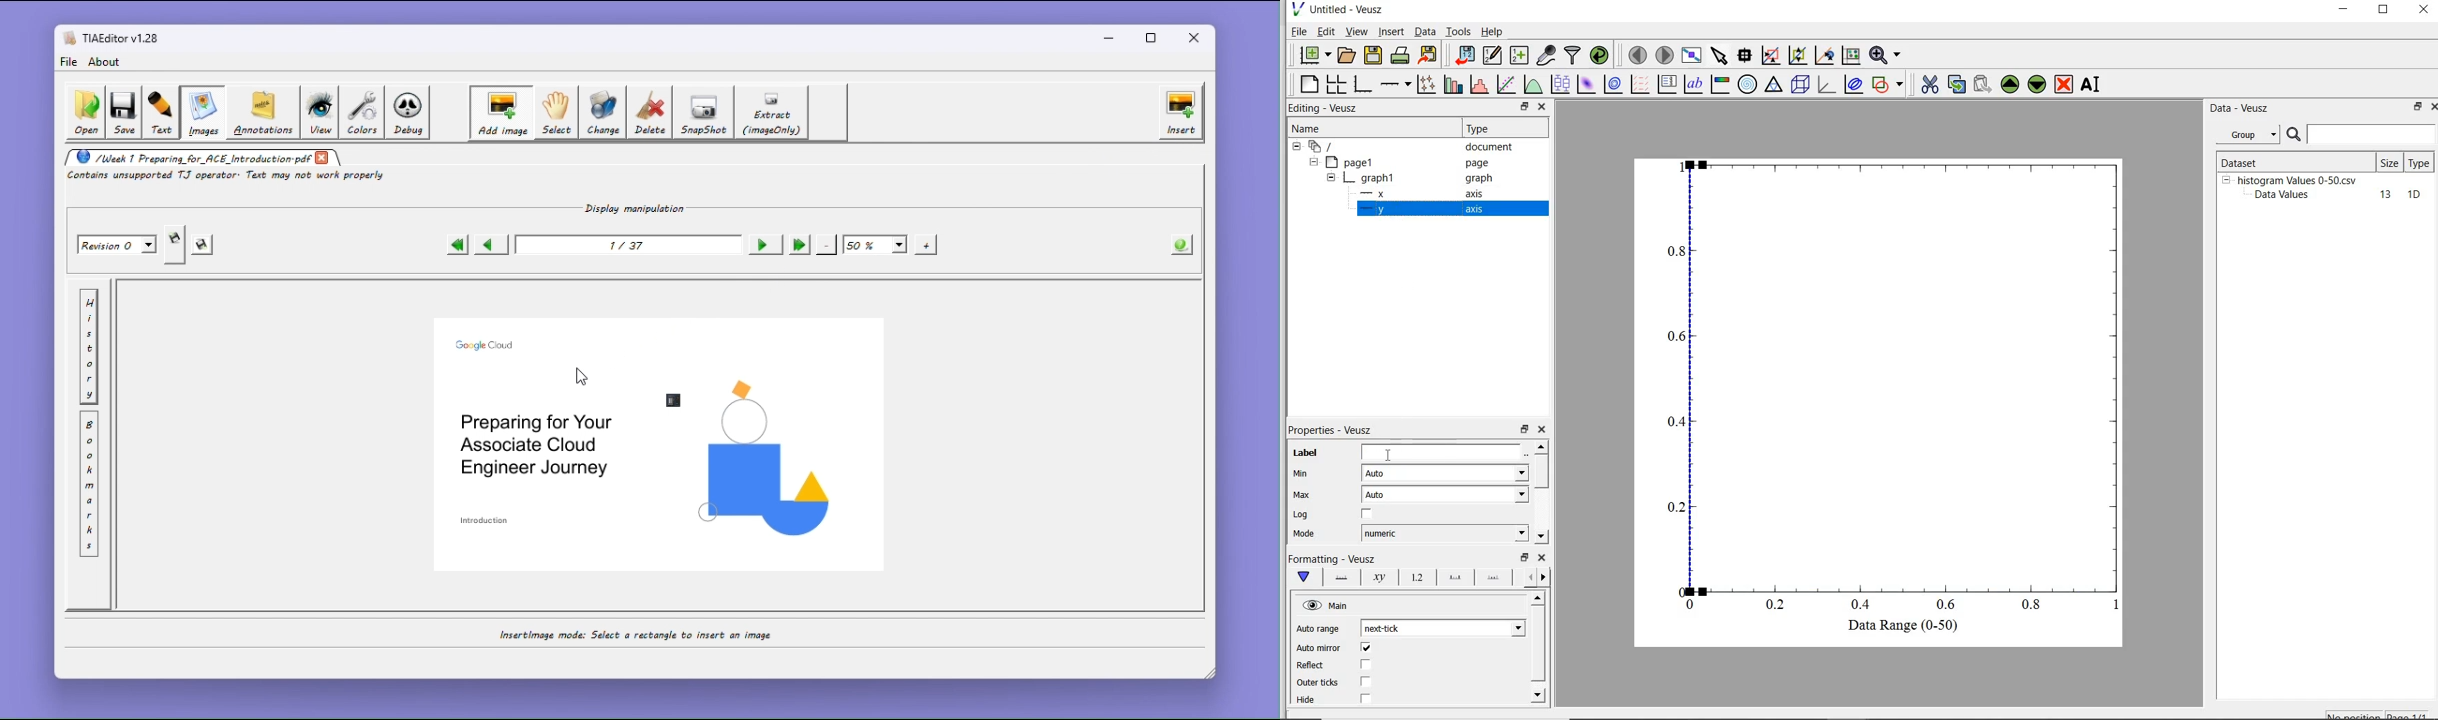 The image size is (2464, 728). Describe the element at coordinates (1459, 31) in the screenshot. I see `tools ` at that location.